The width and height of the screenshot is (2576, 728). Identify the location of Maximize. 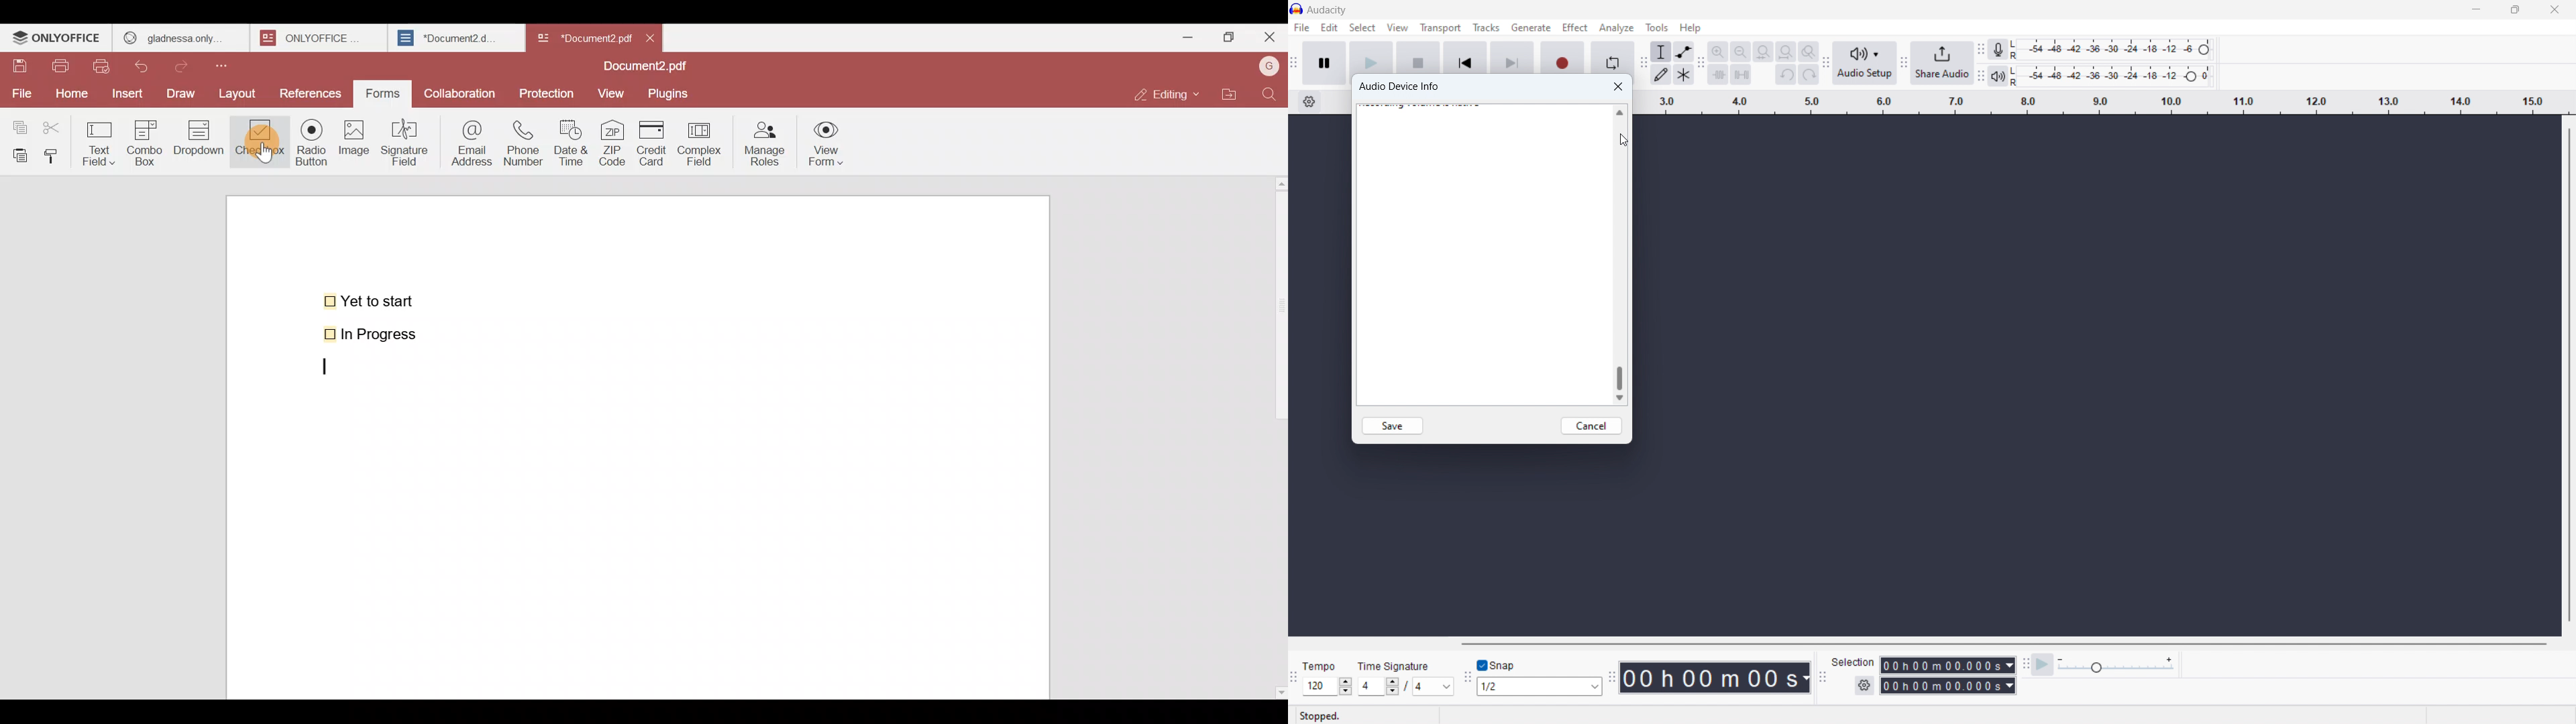
(1226, 36).